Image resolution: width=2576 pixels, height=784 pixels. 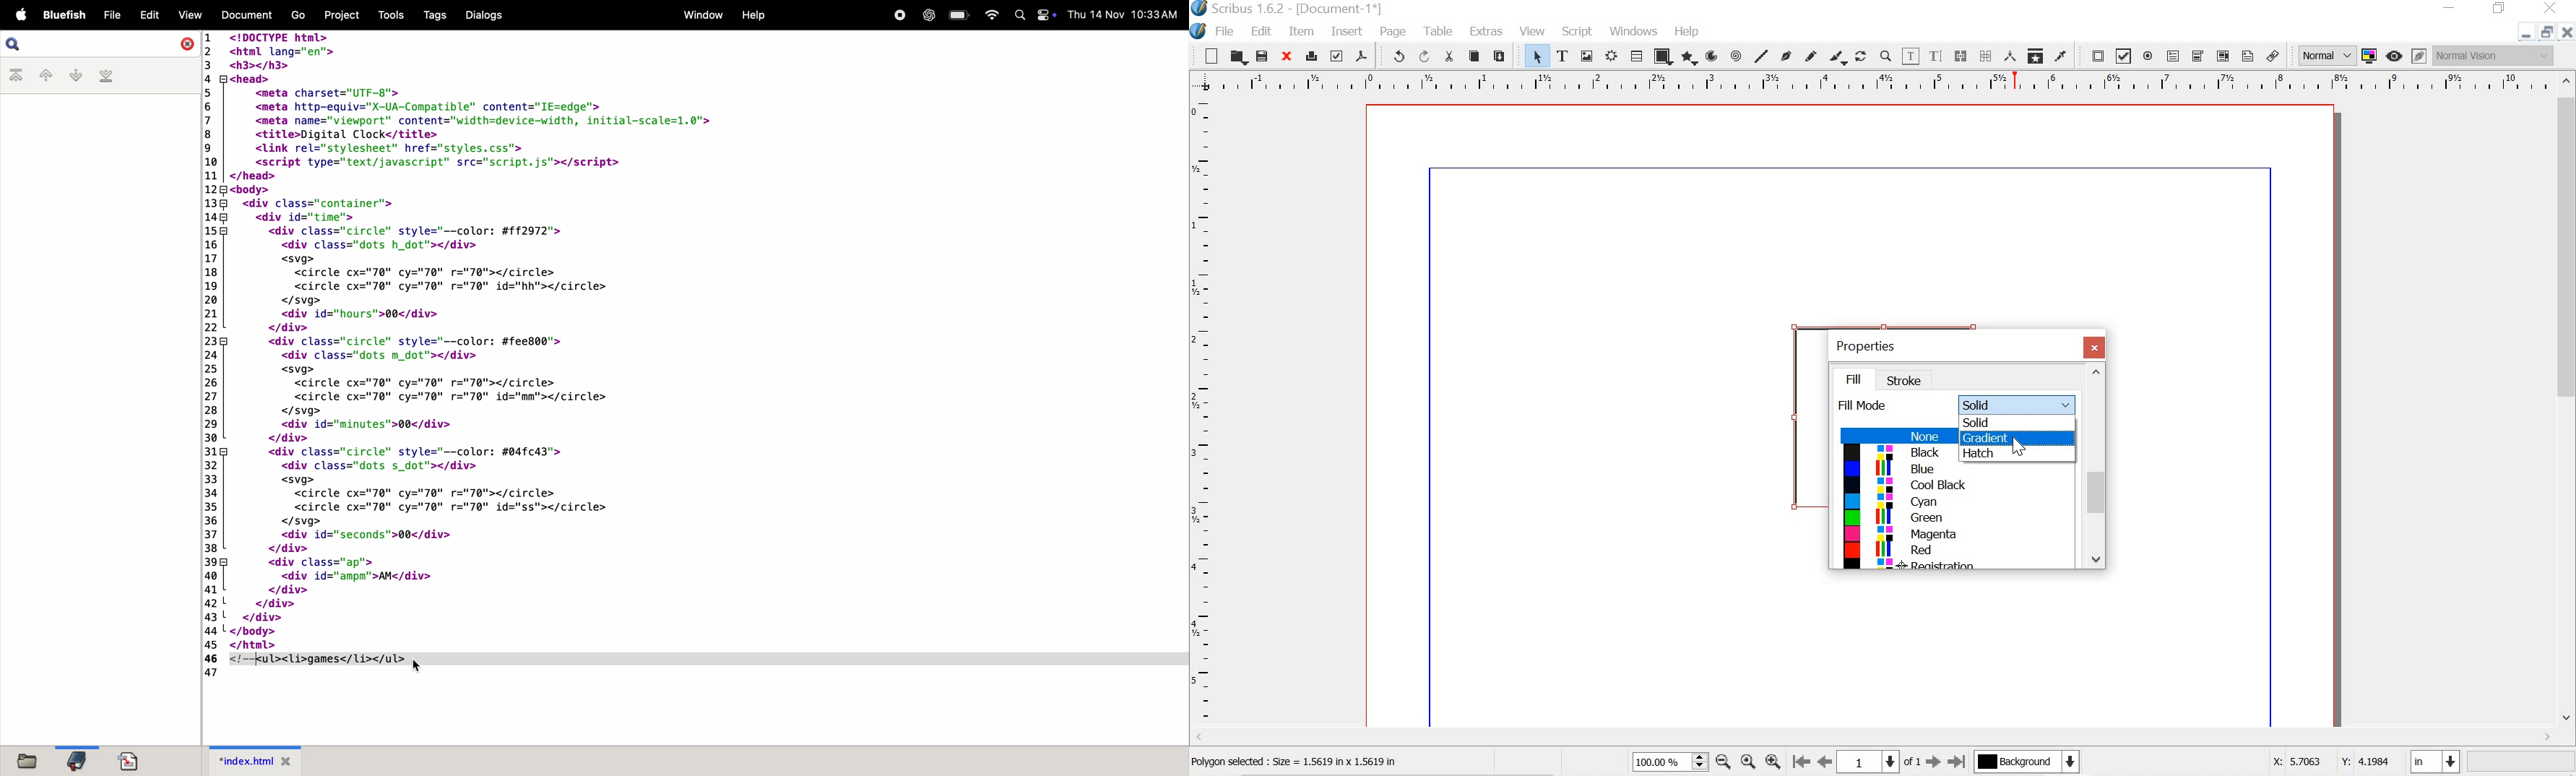 What do you see at coordinates (1203, 413) in the screenshot?
I see `ruler` at bounding box center [1203, 413].